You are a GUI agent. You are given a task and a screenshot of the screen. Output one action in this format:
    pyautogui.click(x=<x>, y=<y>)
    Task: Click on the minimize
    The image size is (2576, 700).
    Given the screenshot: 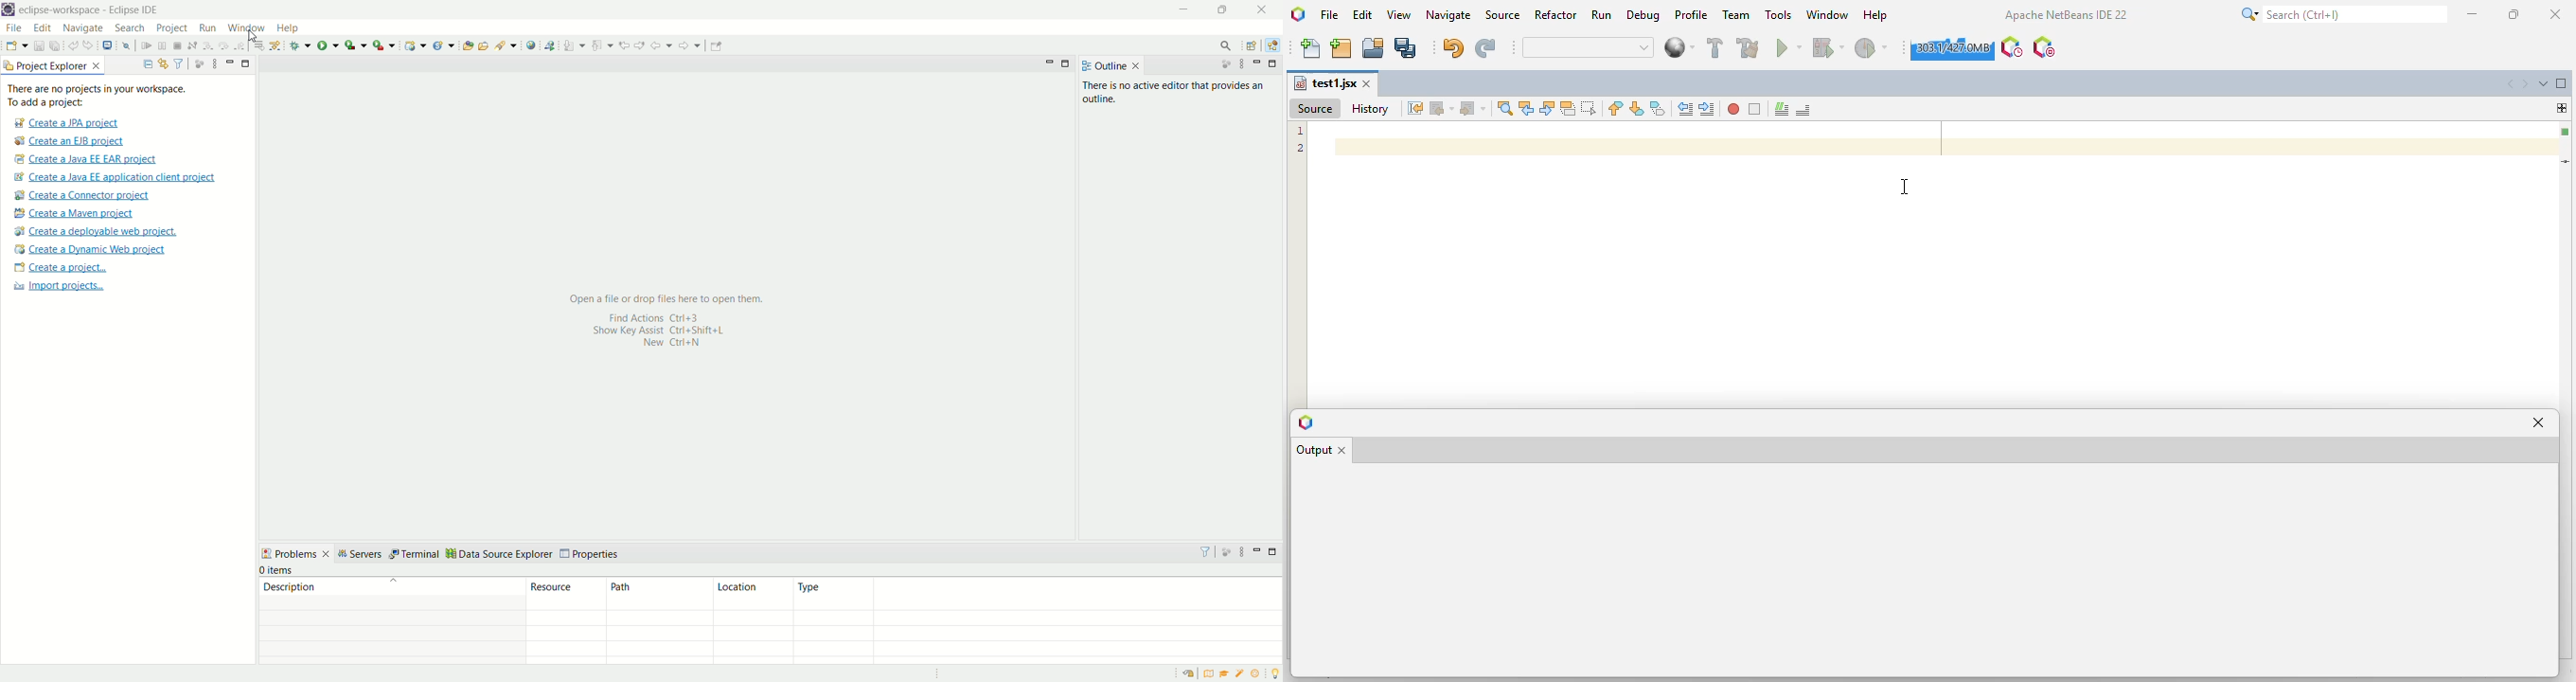 What is the action you would take?
    pyautogui.click(x=1258, y=550)
    